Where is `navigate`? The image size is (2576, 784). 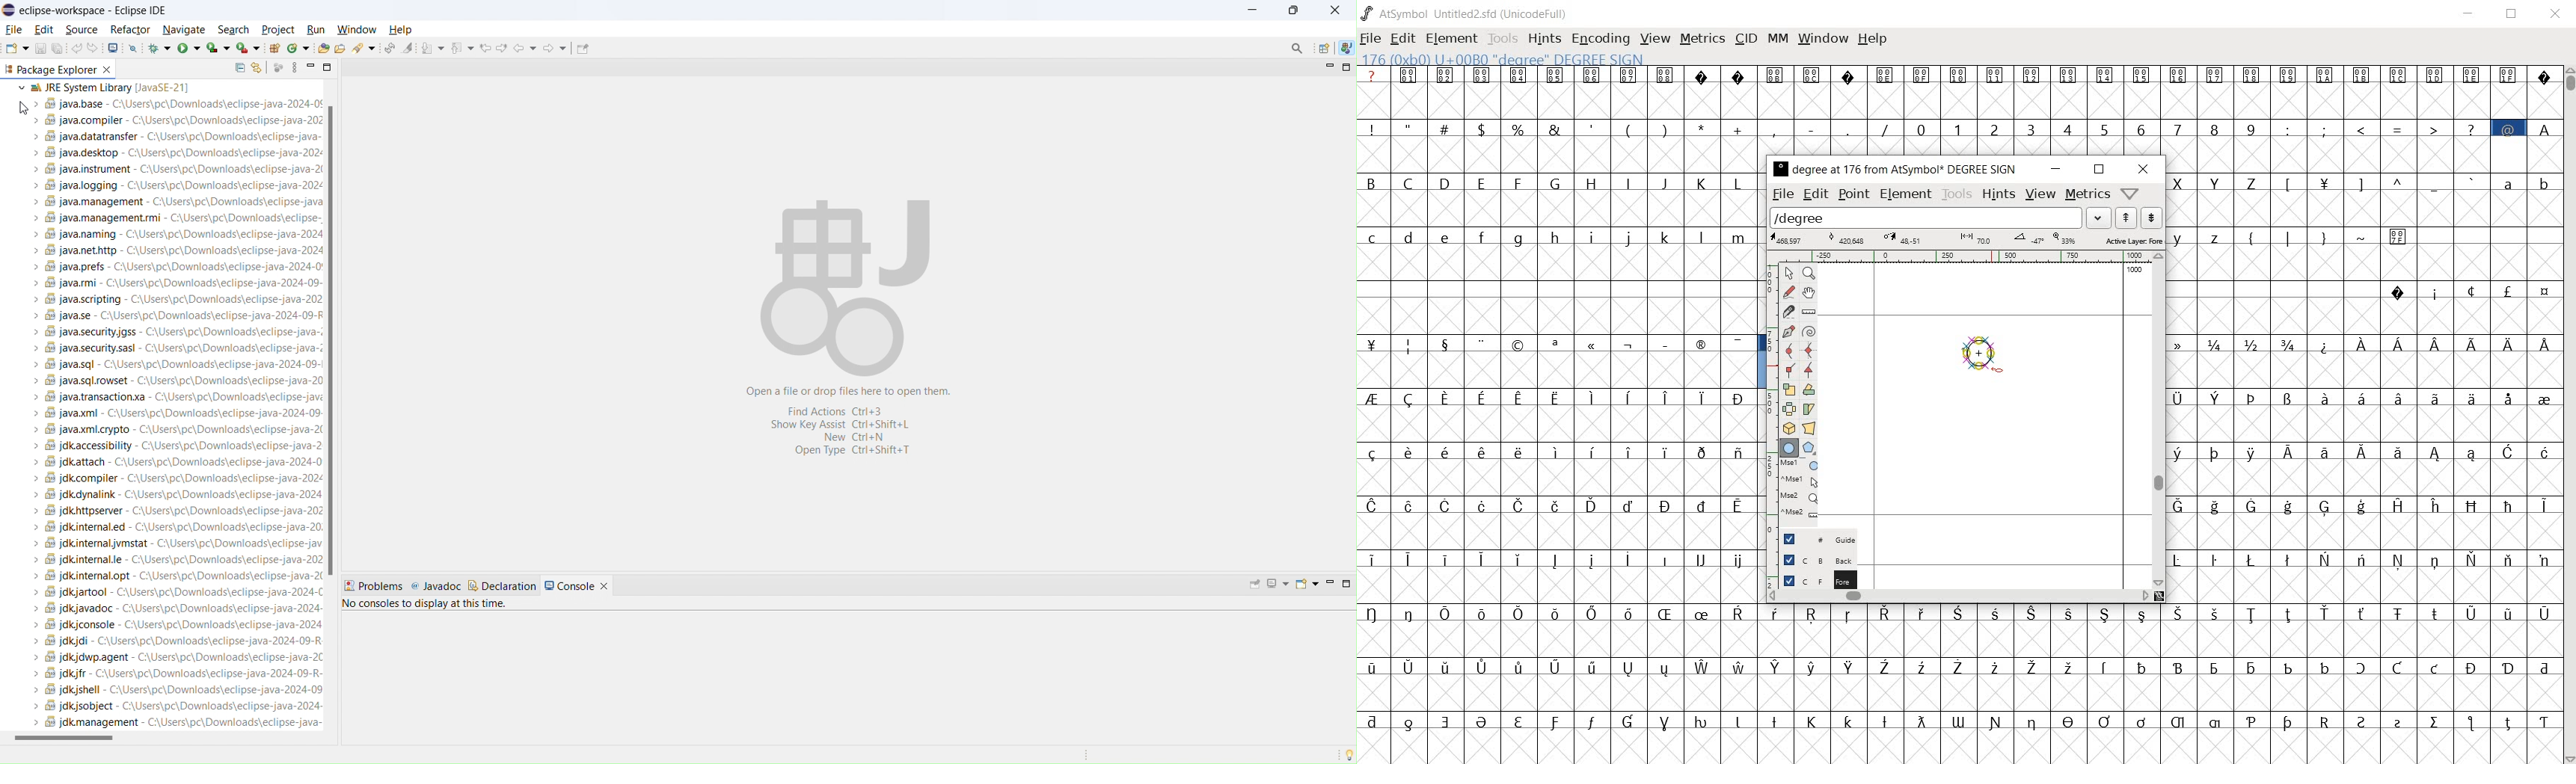
navigate is located at coordinates (185, 28).